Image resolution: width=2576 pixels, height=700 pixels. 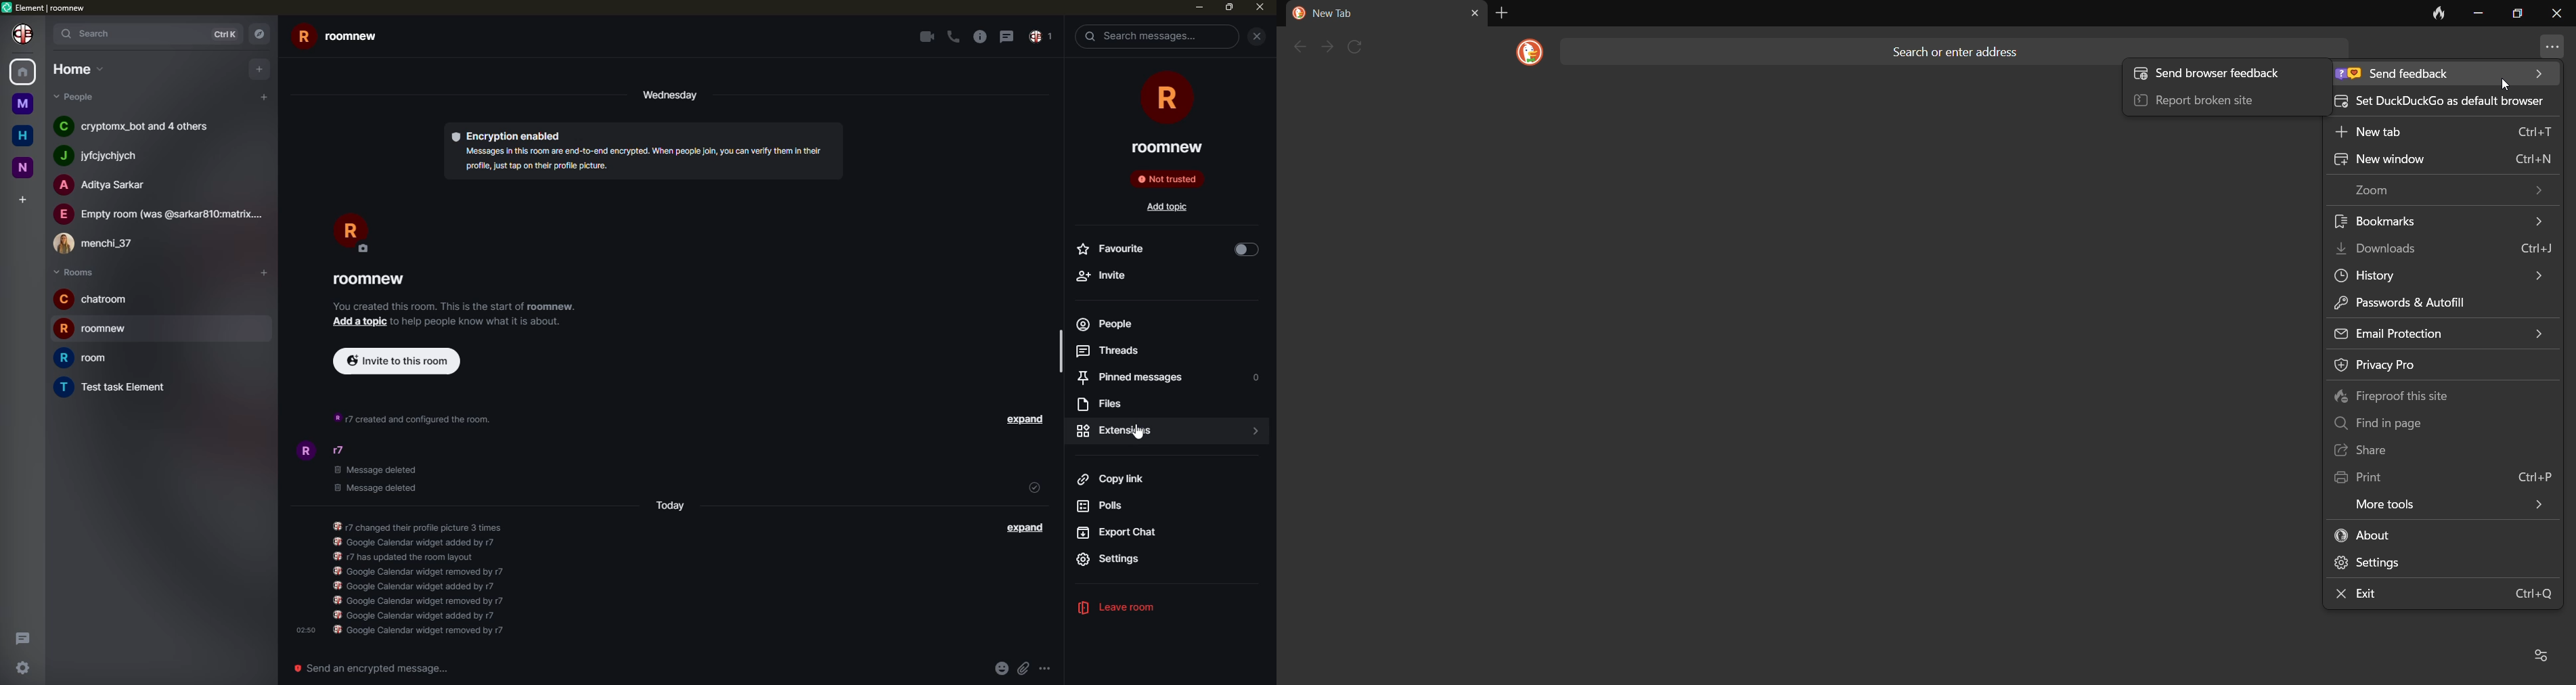 I want to click on close, so click(x=1260, y=35).